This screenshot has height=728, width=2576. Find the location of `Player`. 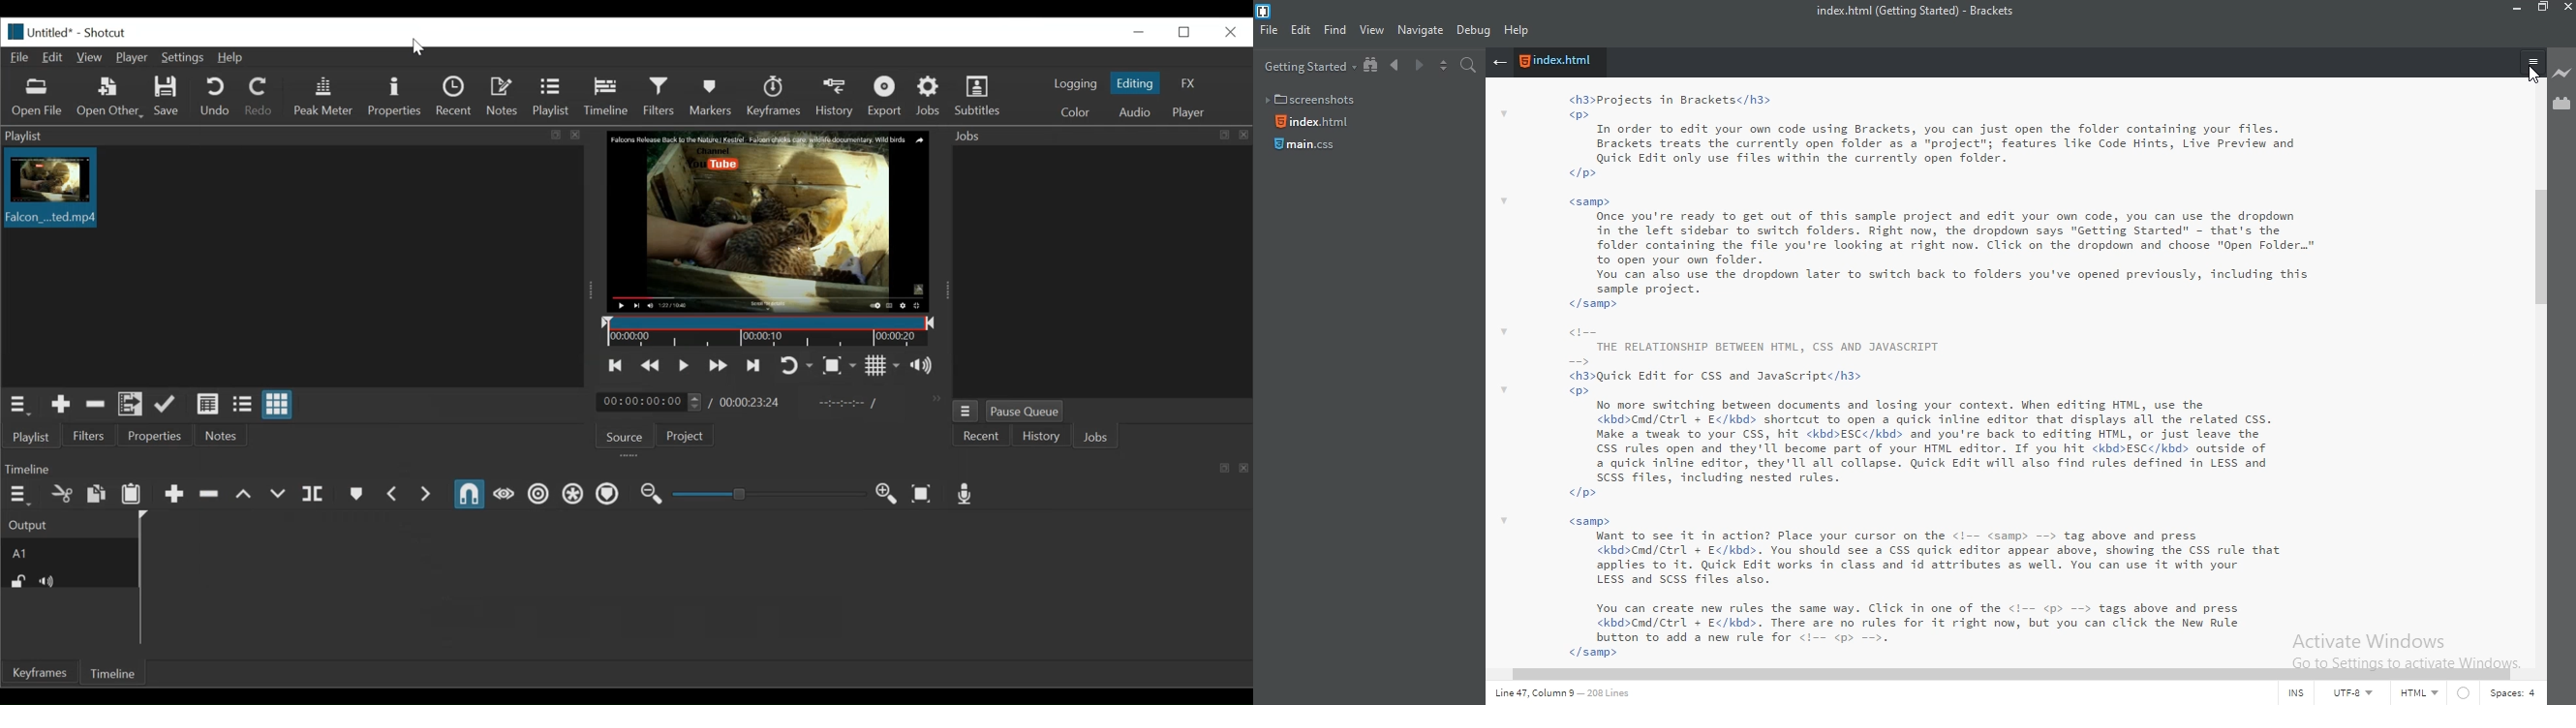

Player is located at coordinates (132, 59).